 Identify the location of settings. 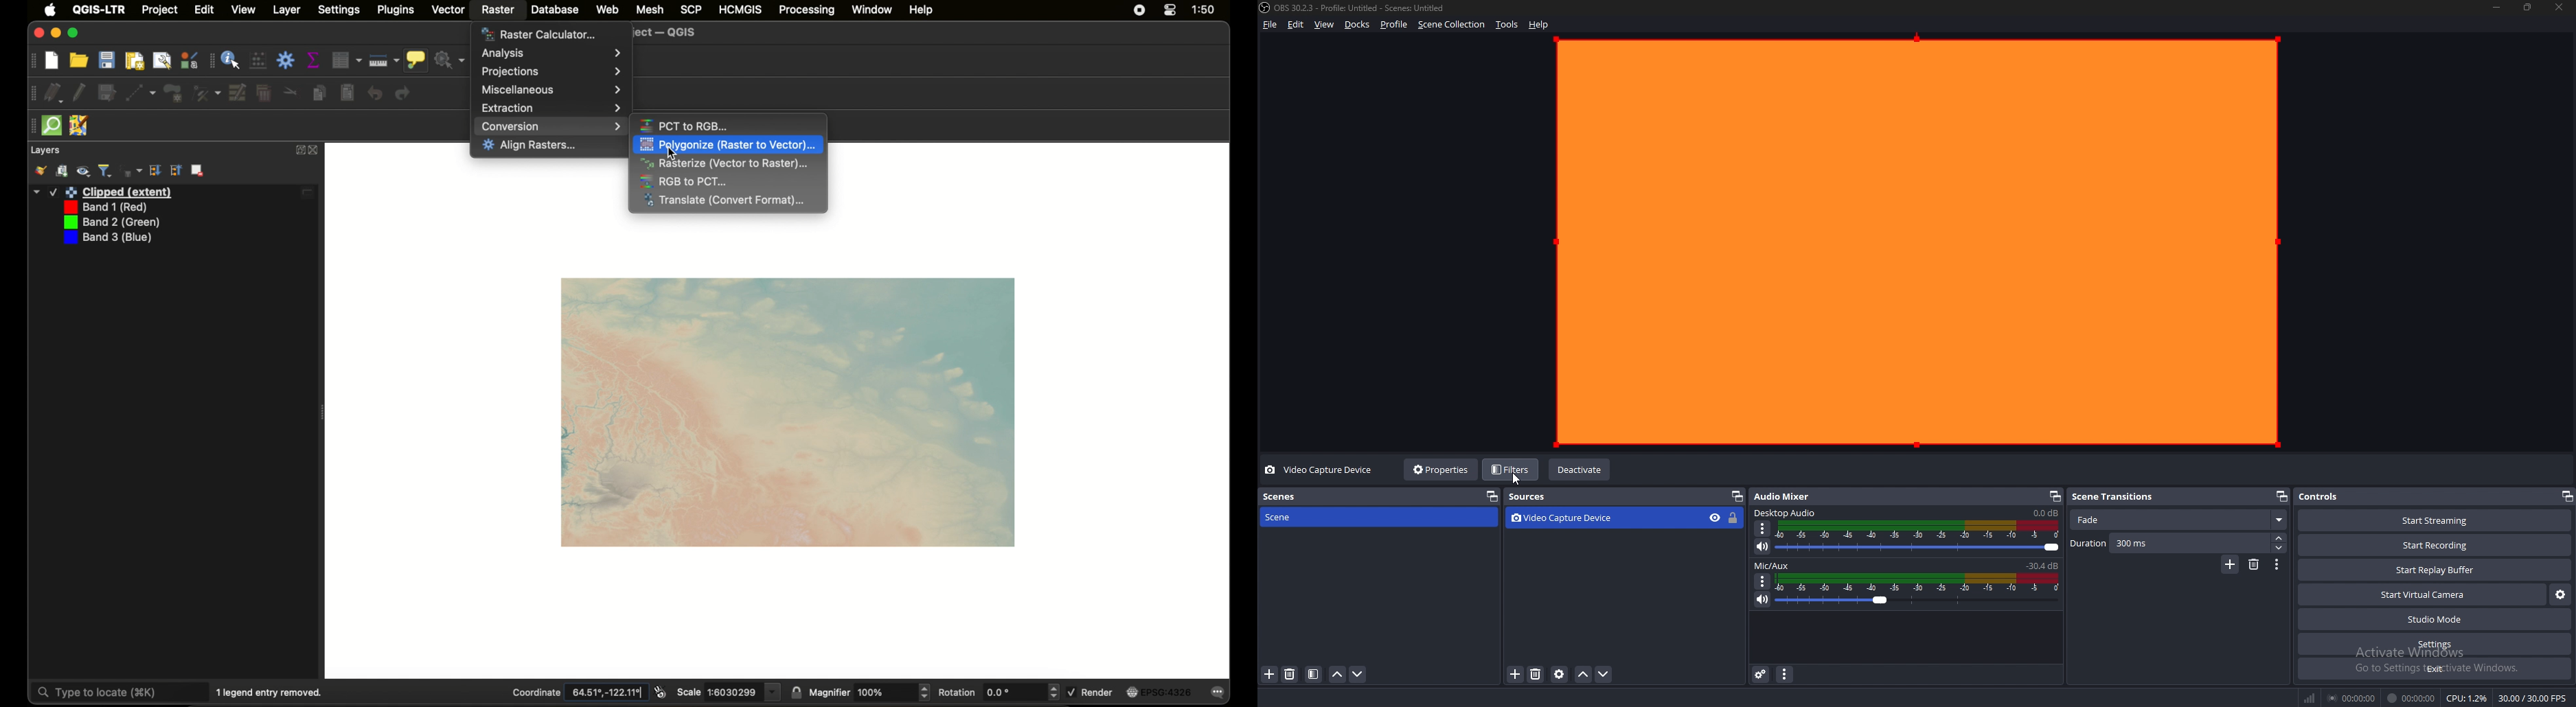
(2435, 645).